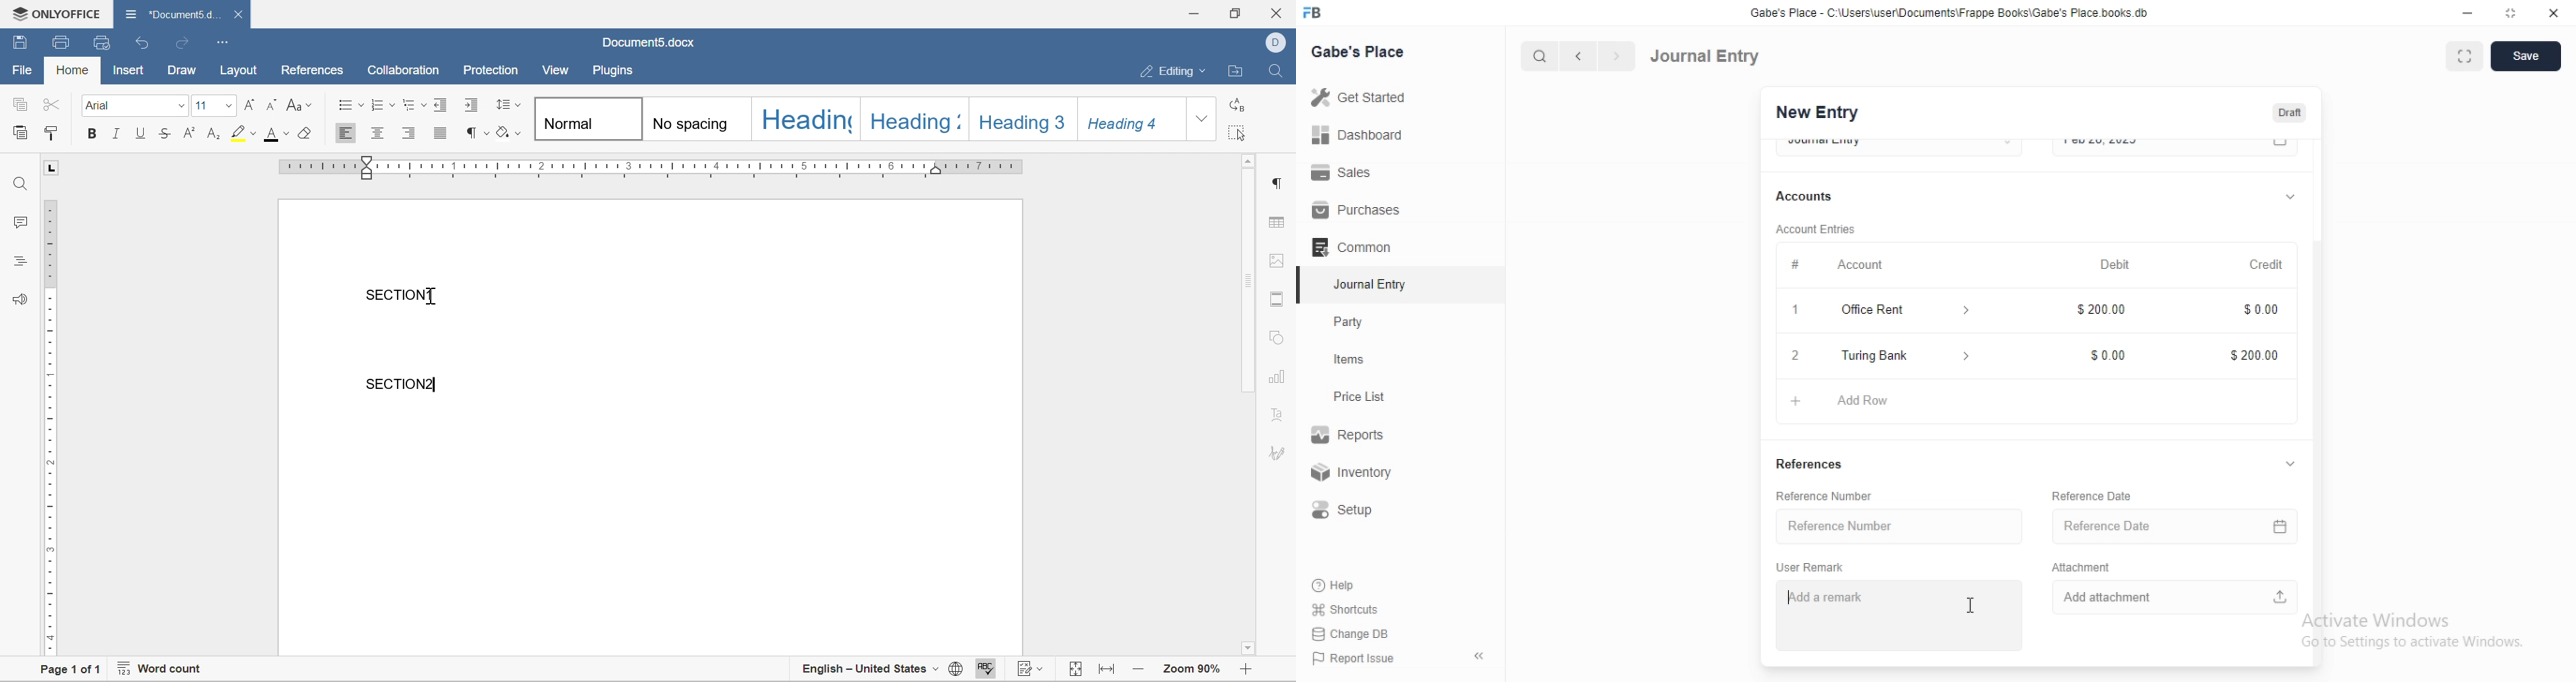 This screenshot has width=2576, height=700. I want to click on ‘Change DB, so click(1351, 634).